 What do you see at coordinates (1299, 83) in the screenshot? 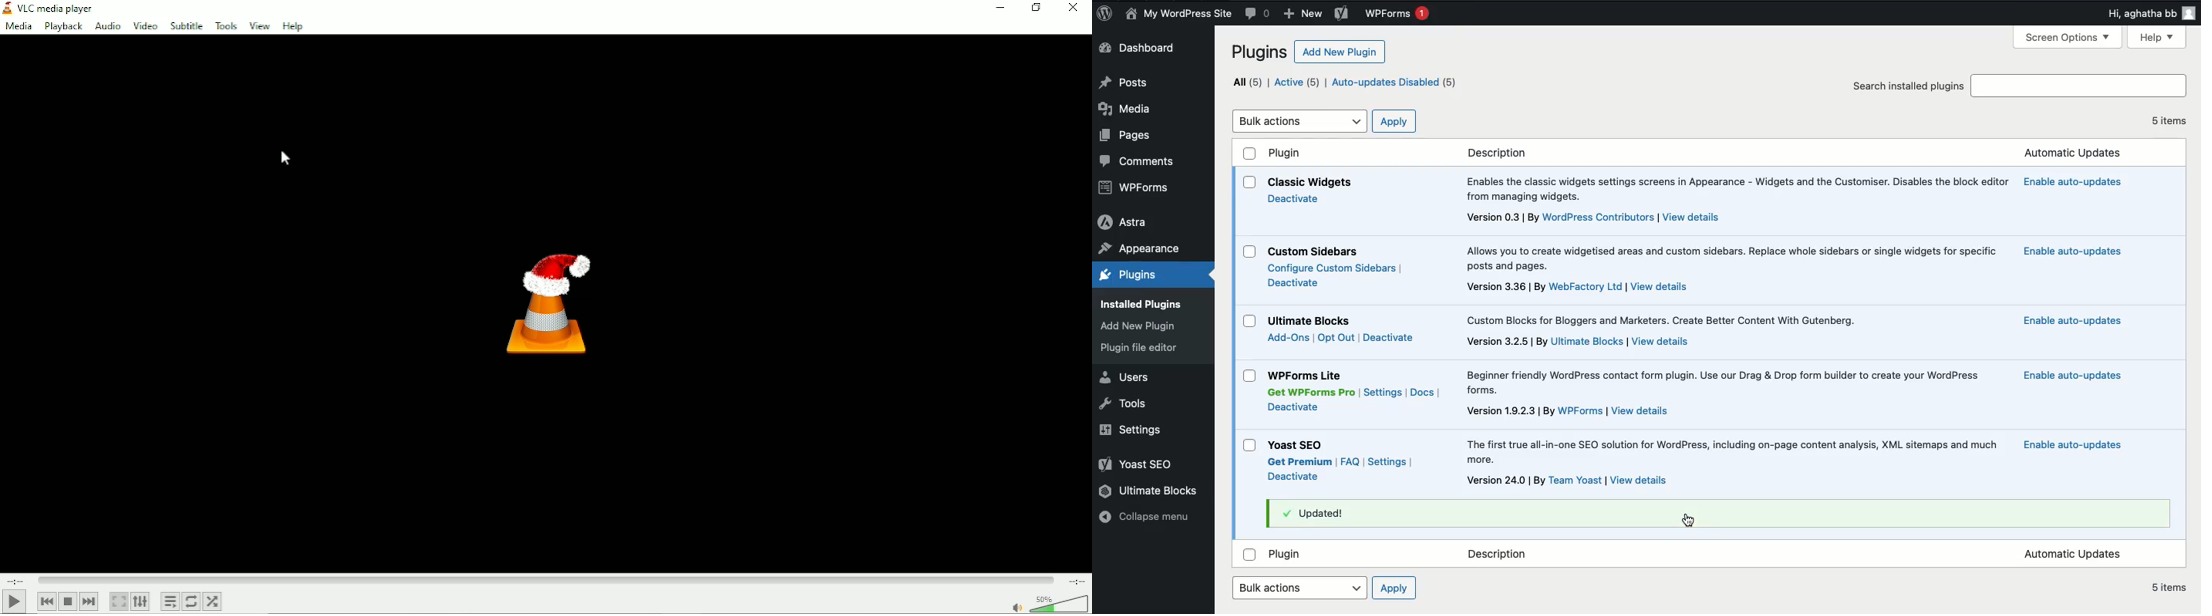
I see `Active` at bounding box center [1299, 83].